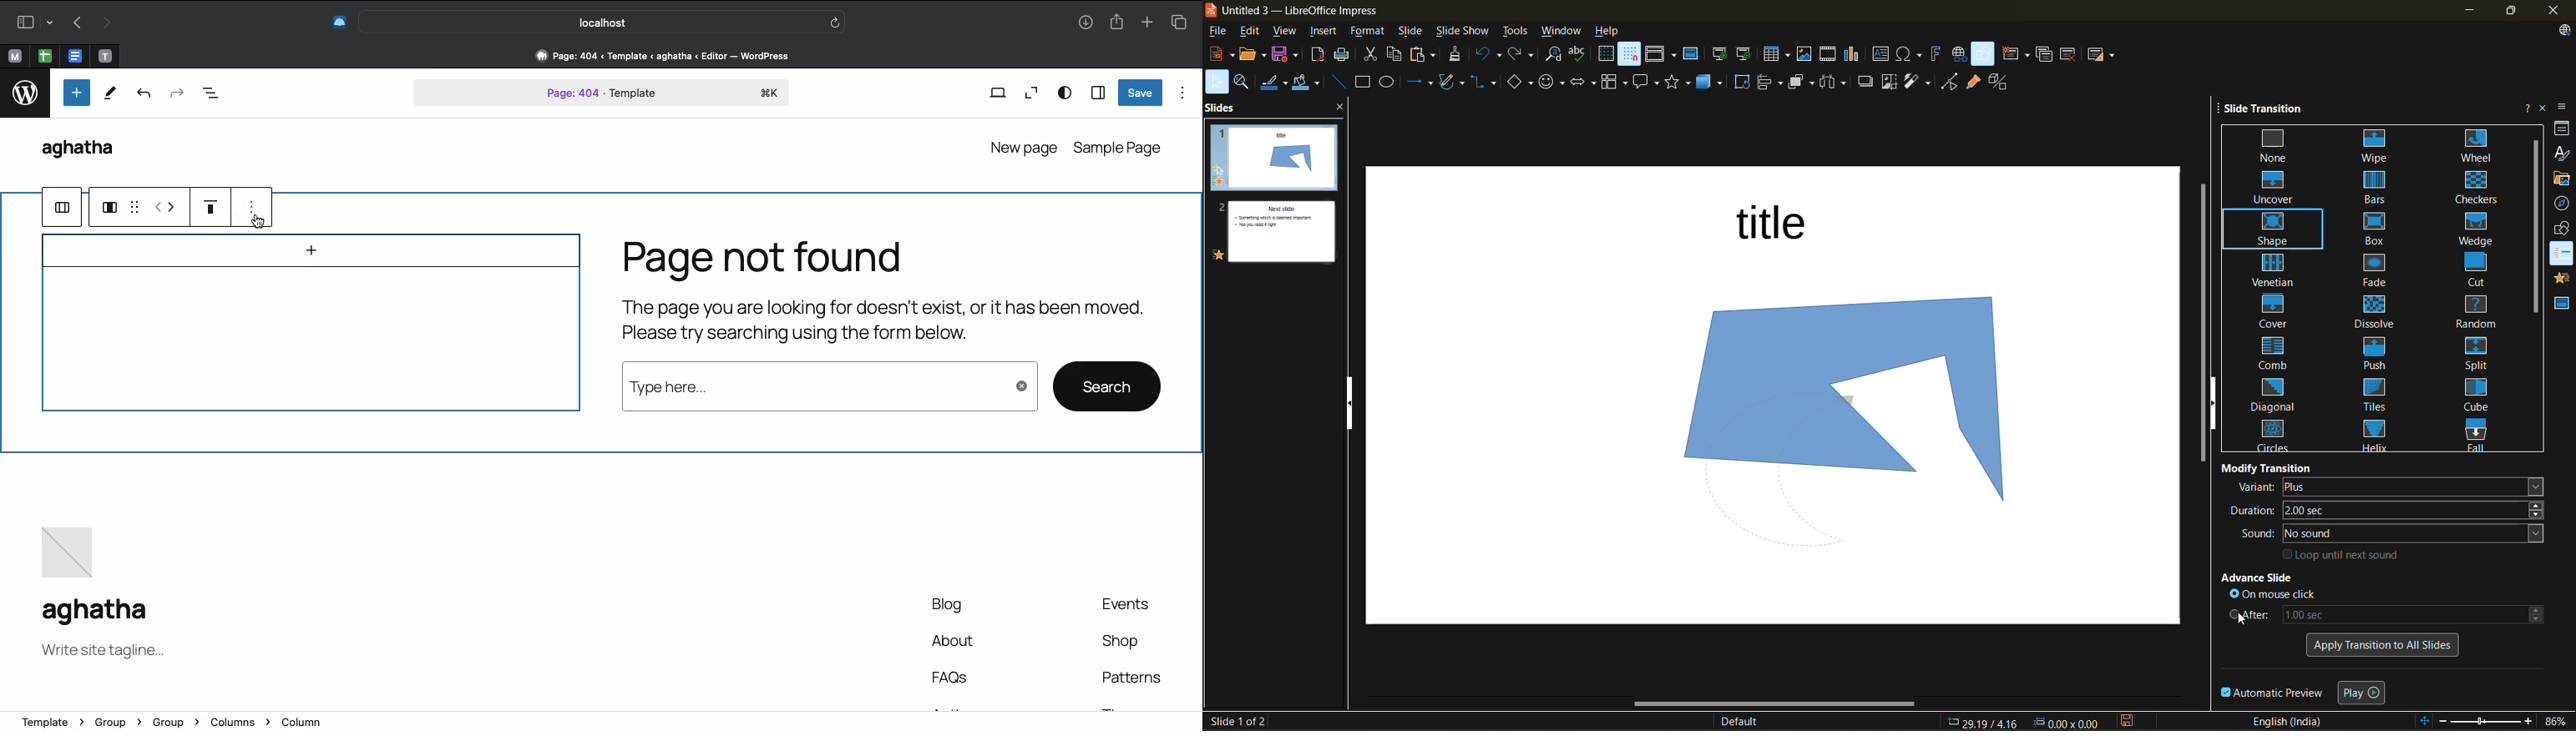 Image resolution: width=2576 pixels, height=756 pixels. I want to click on basic shapes, so click(1520, 81).